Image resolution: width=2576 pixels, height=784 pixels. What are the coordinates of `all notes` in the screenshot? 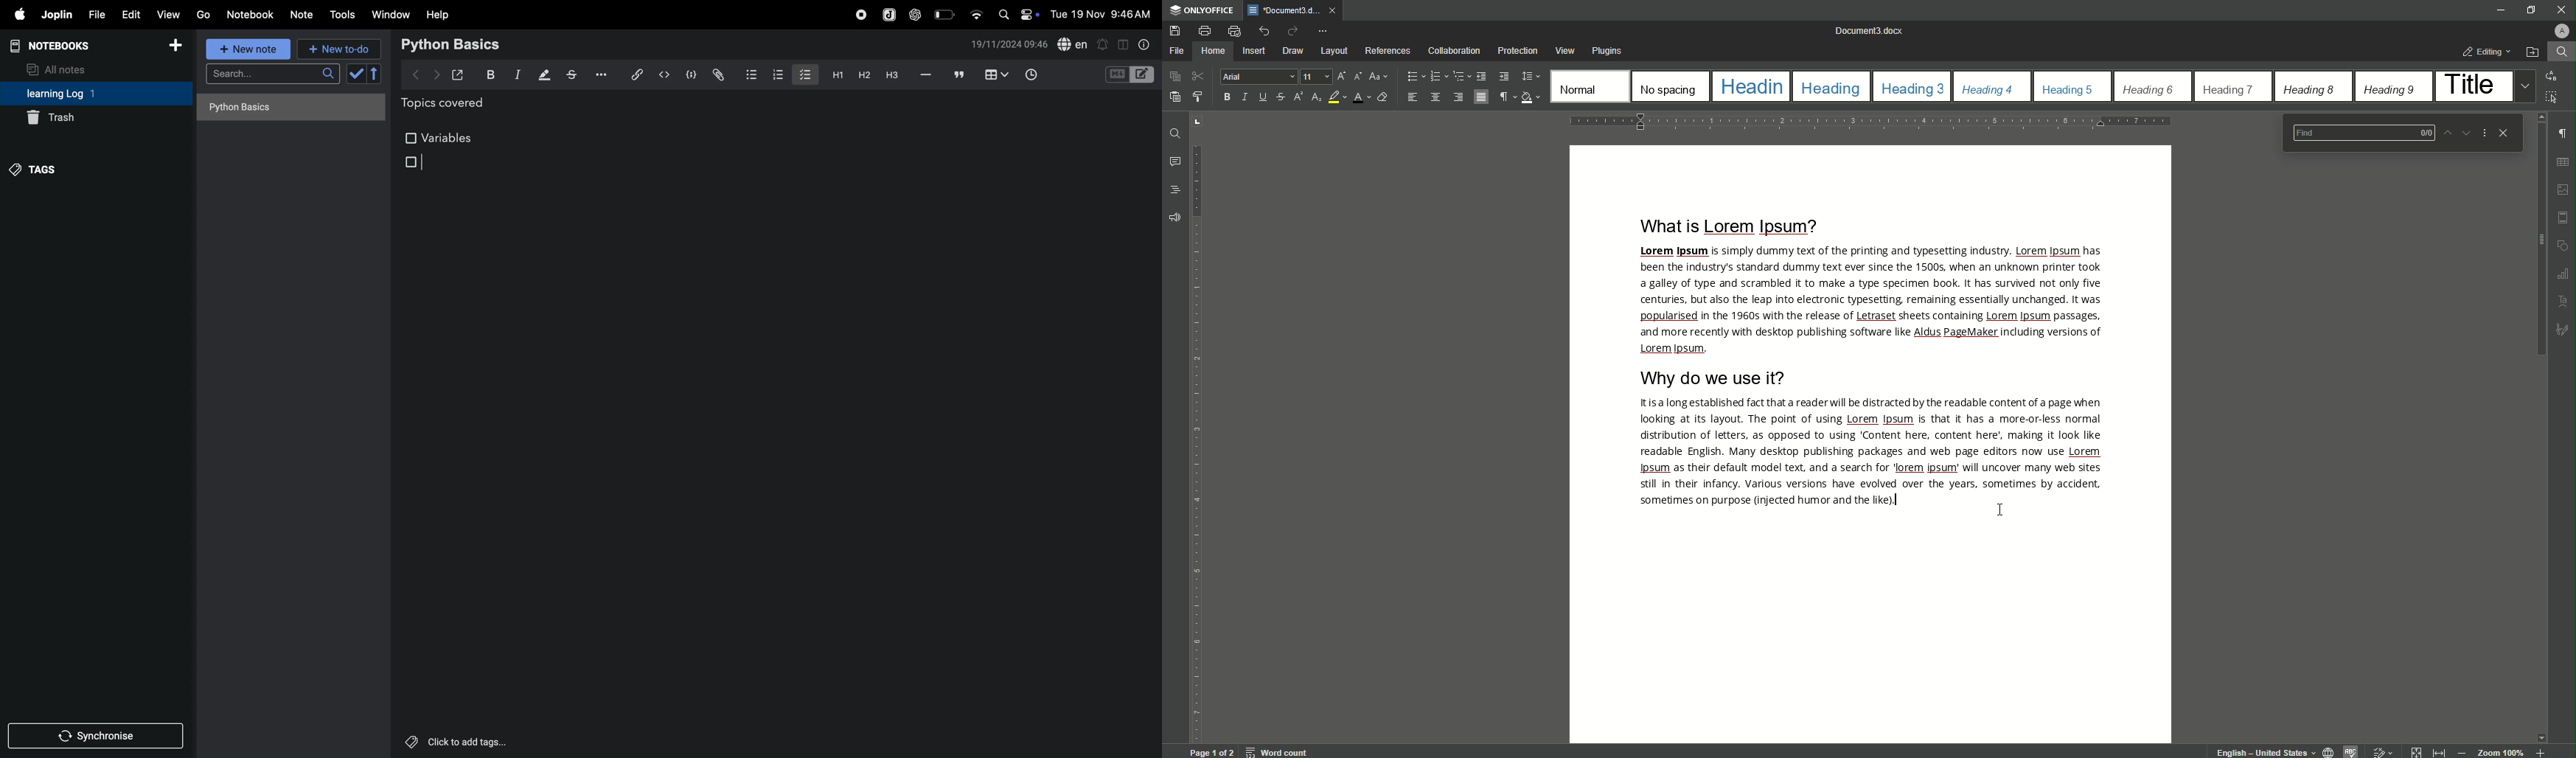 It's located at (62, 68).